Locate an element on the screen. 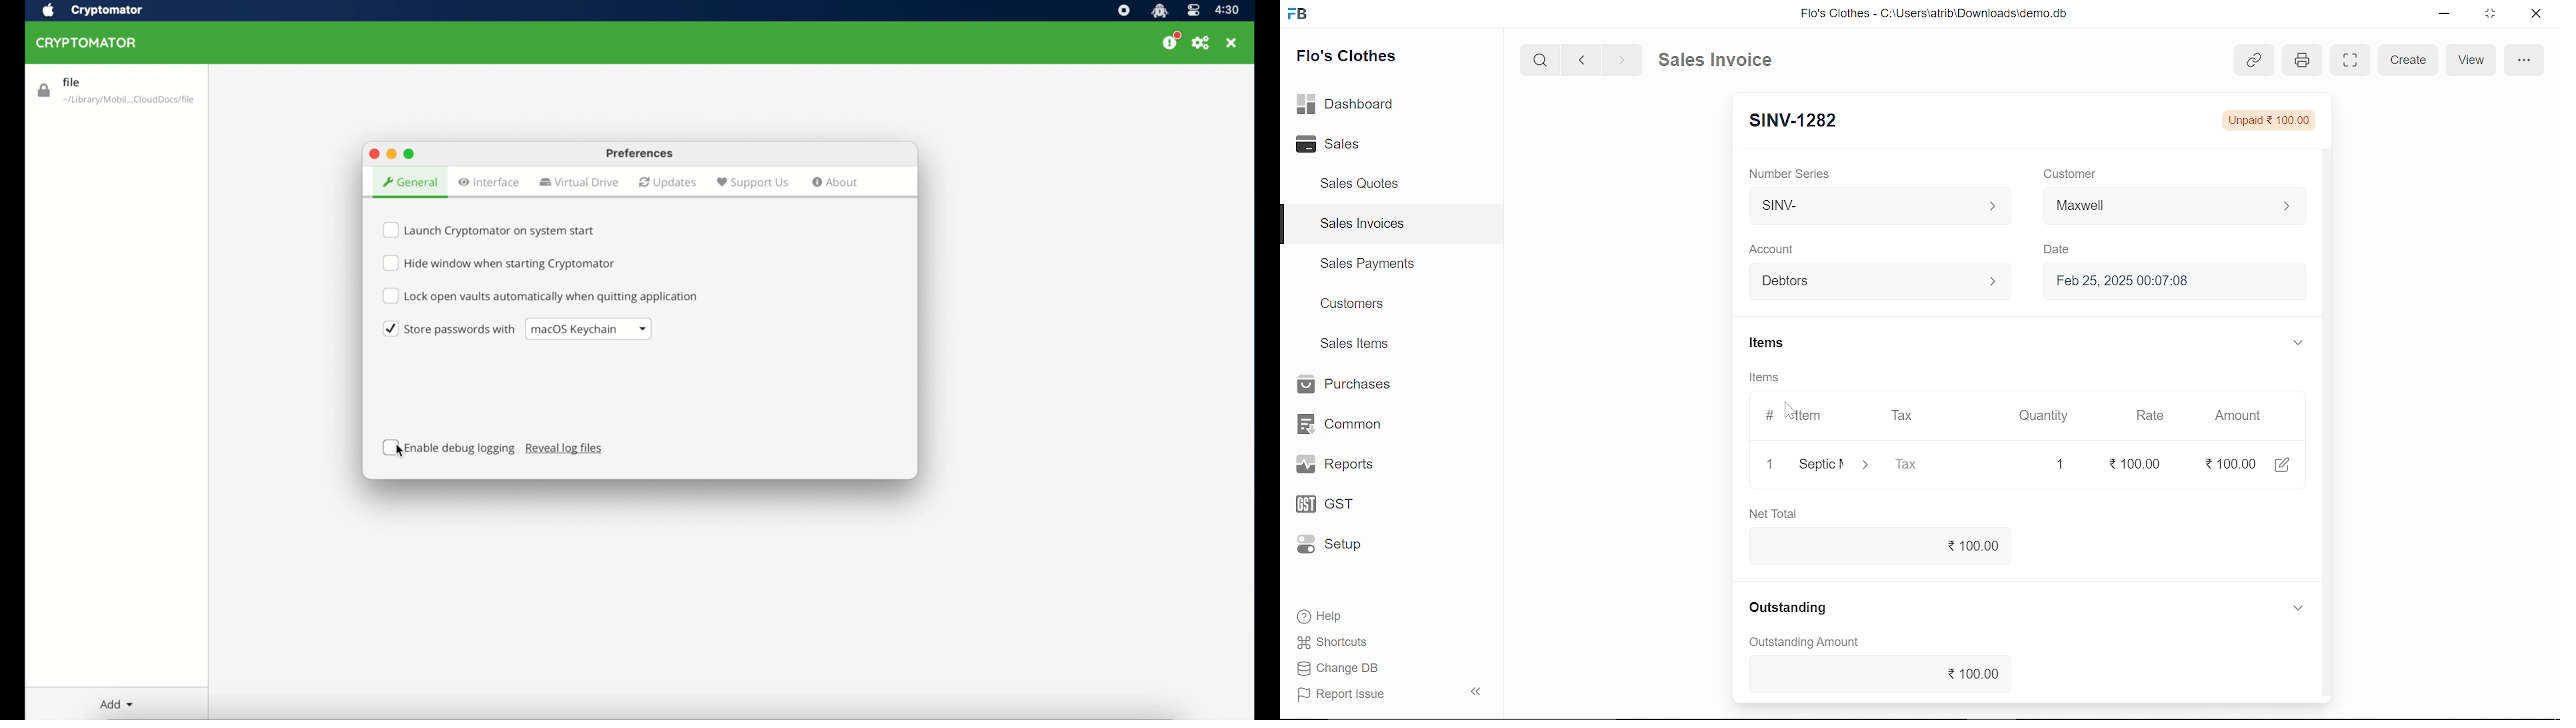 This screenshot has width=2576, height=728. 2100.00 is located at coordinates (1882, 674).